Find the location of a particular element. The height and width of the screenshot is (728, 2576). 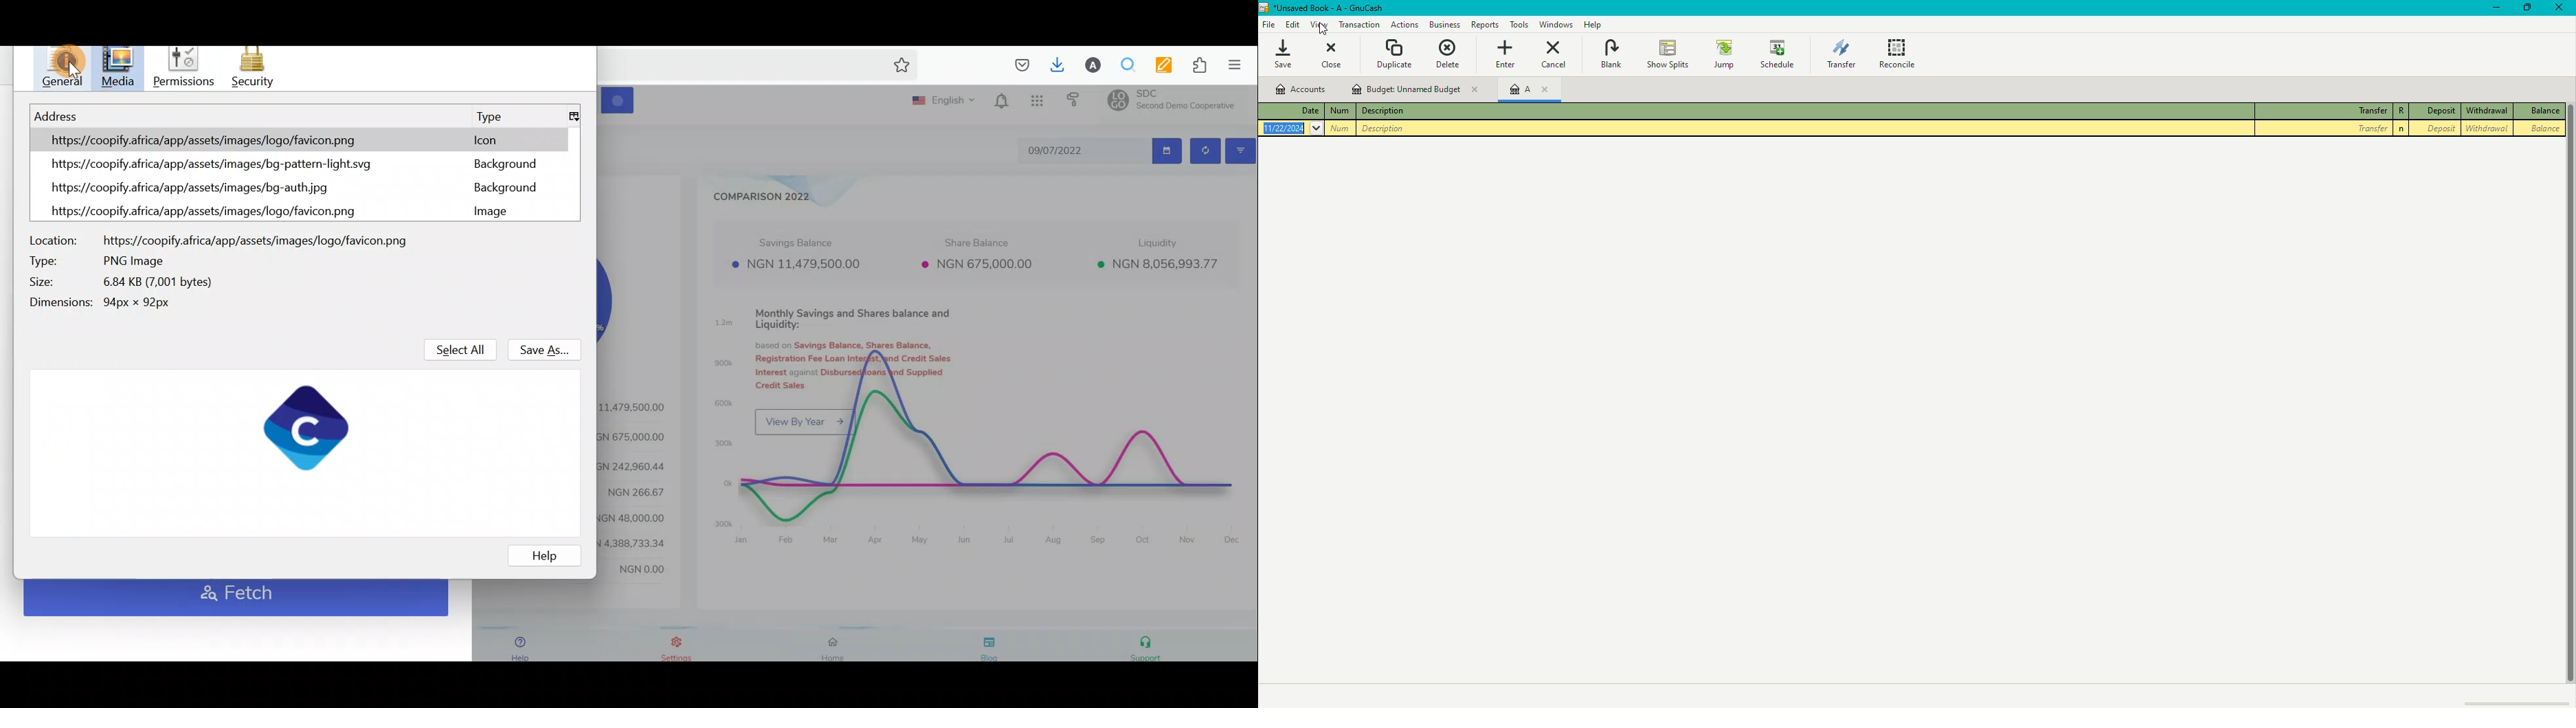

Save to pocket is located at coordinates (1017, 66).